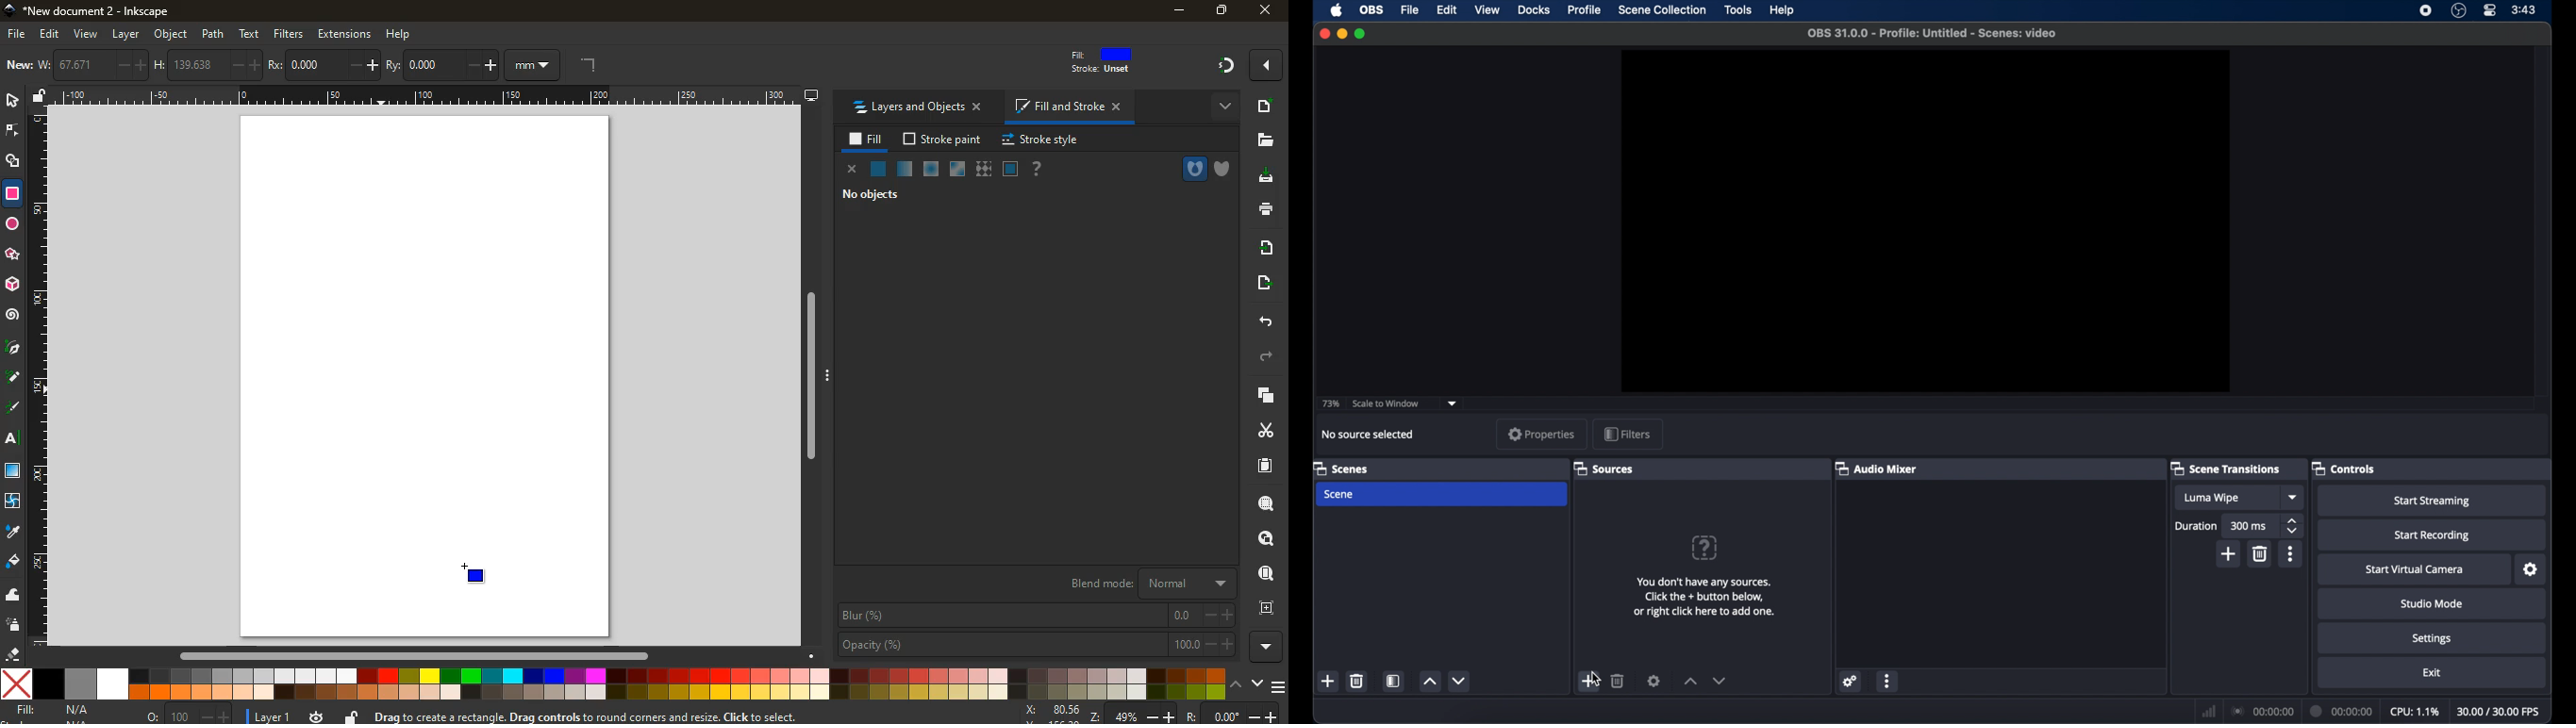 Image resolution: width=2576 pixels, height=728 pixels. I want to click on , so click(12, 254).